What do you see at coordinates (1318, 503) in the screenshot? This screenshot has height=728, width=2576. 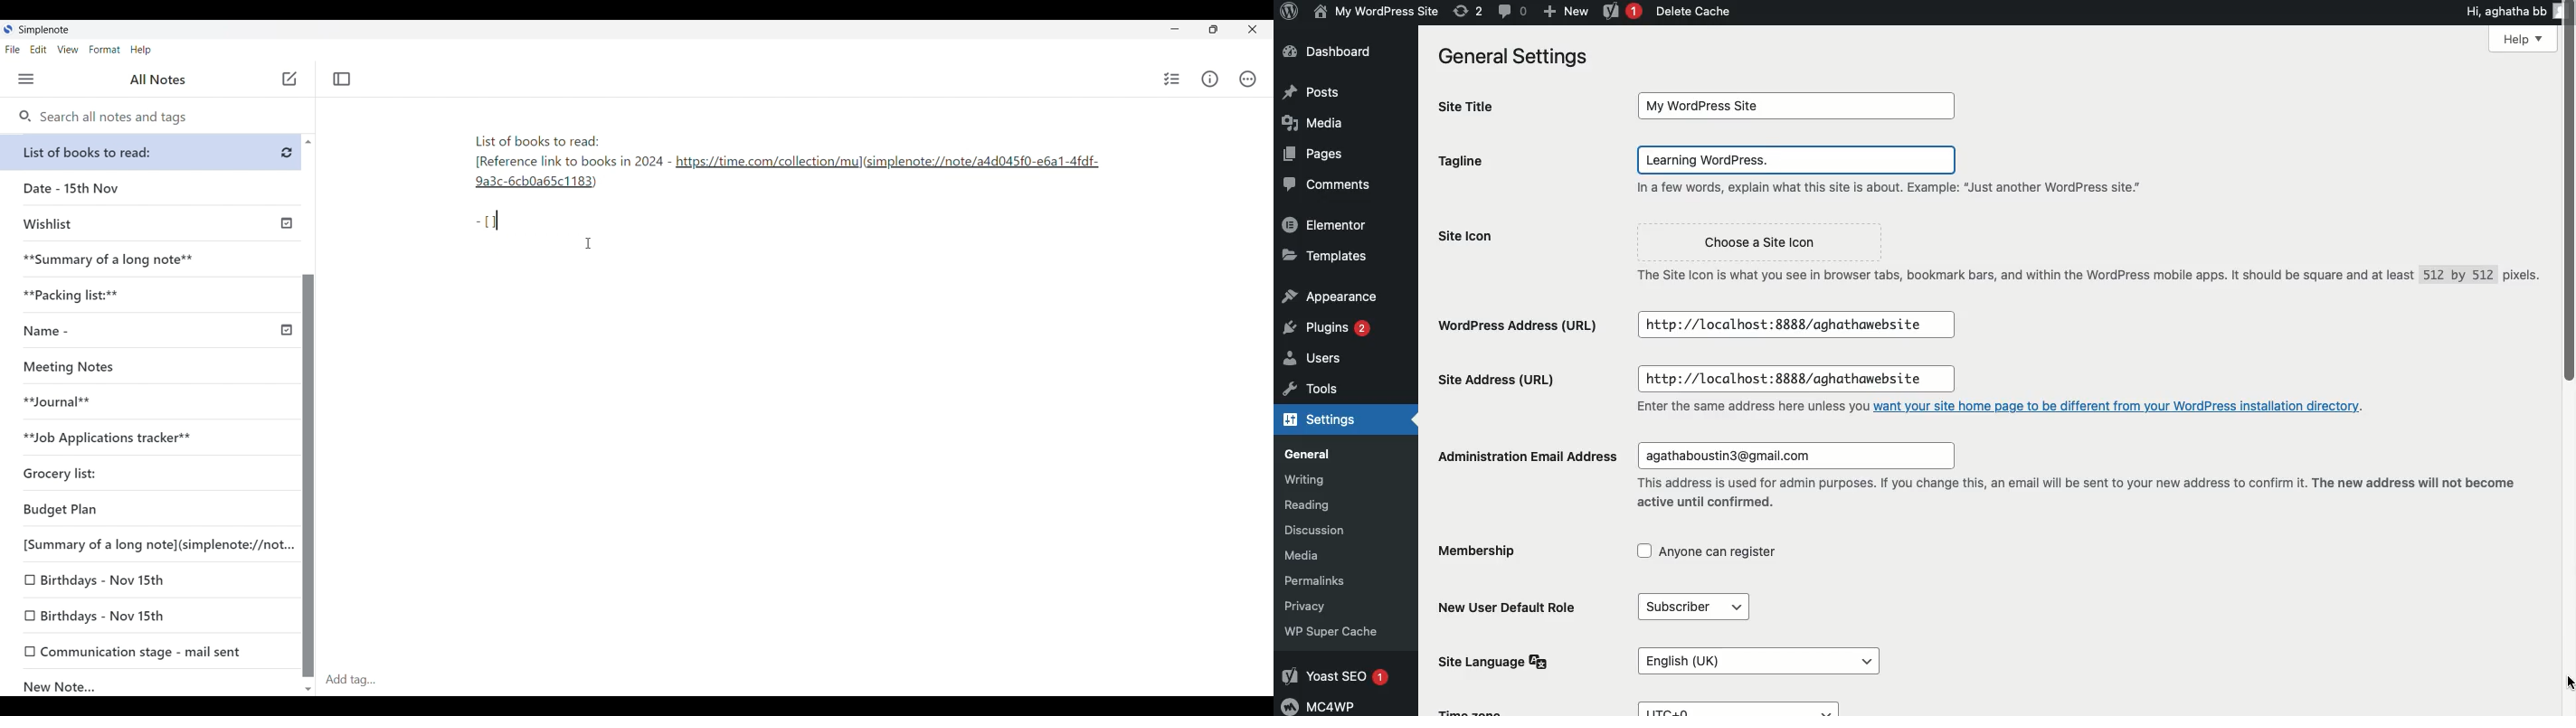 I see `Reading` at bounding box center [1318, 503].